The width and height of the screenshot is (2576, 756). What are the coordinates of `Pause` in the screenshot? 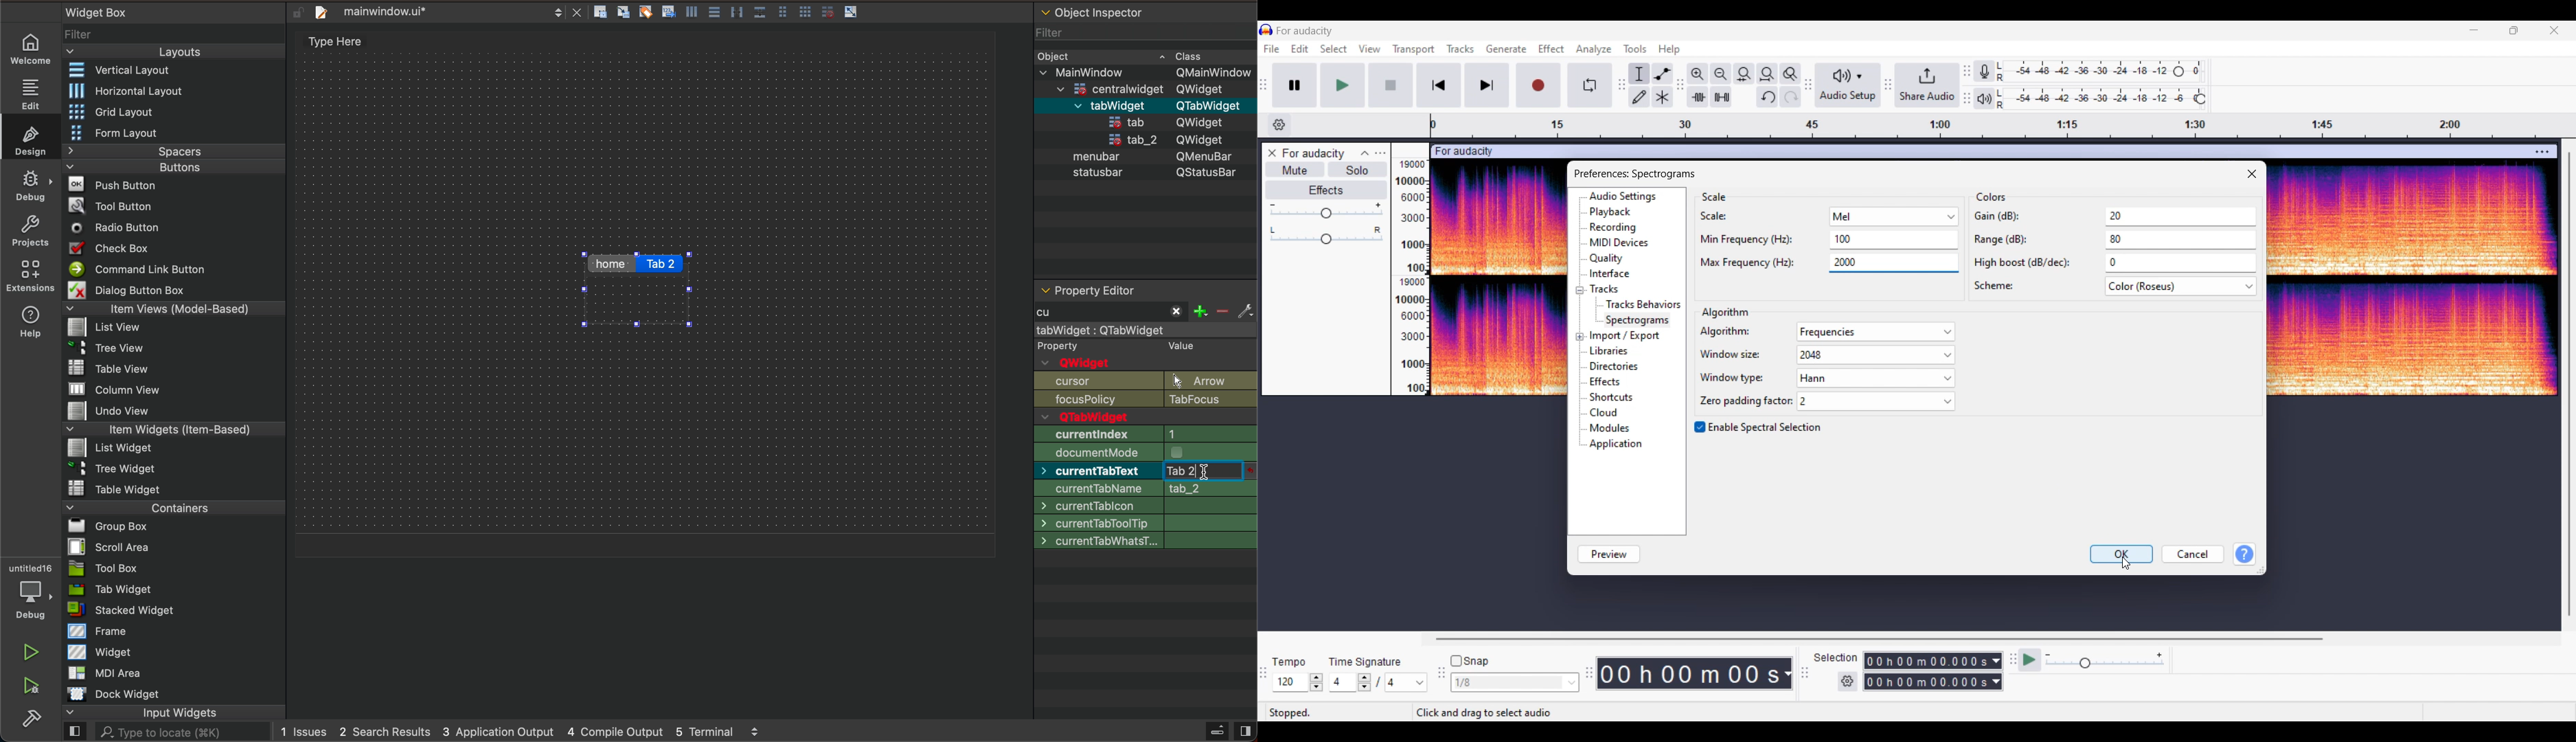 It's located at (1295, 85).